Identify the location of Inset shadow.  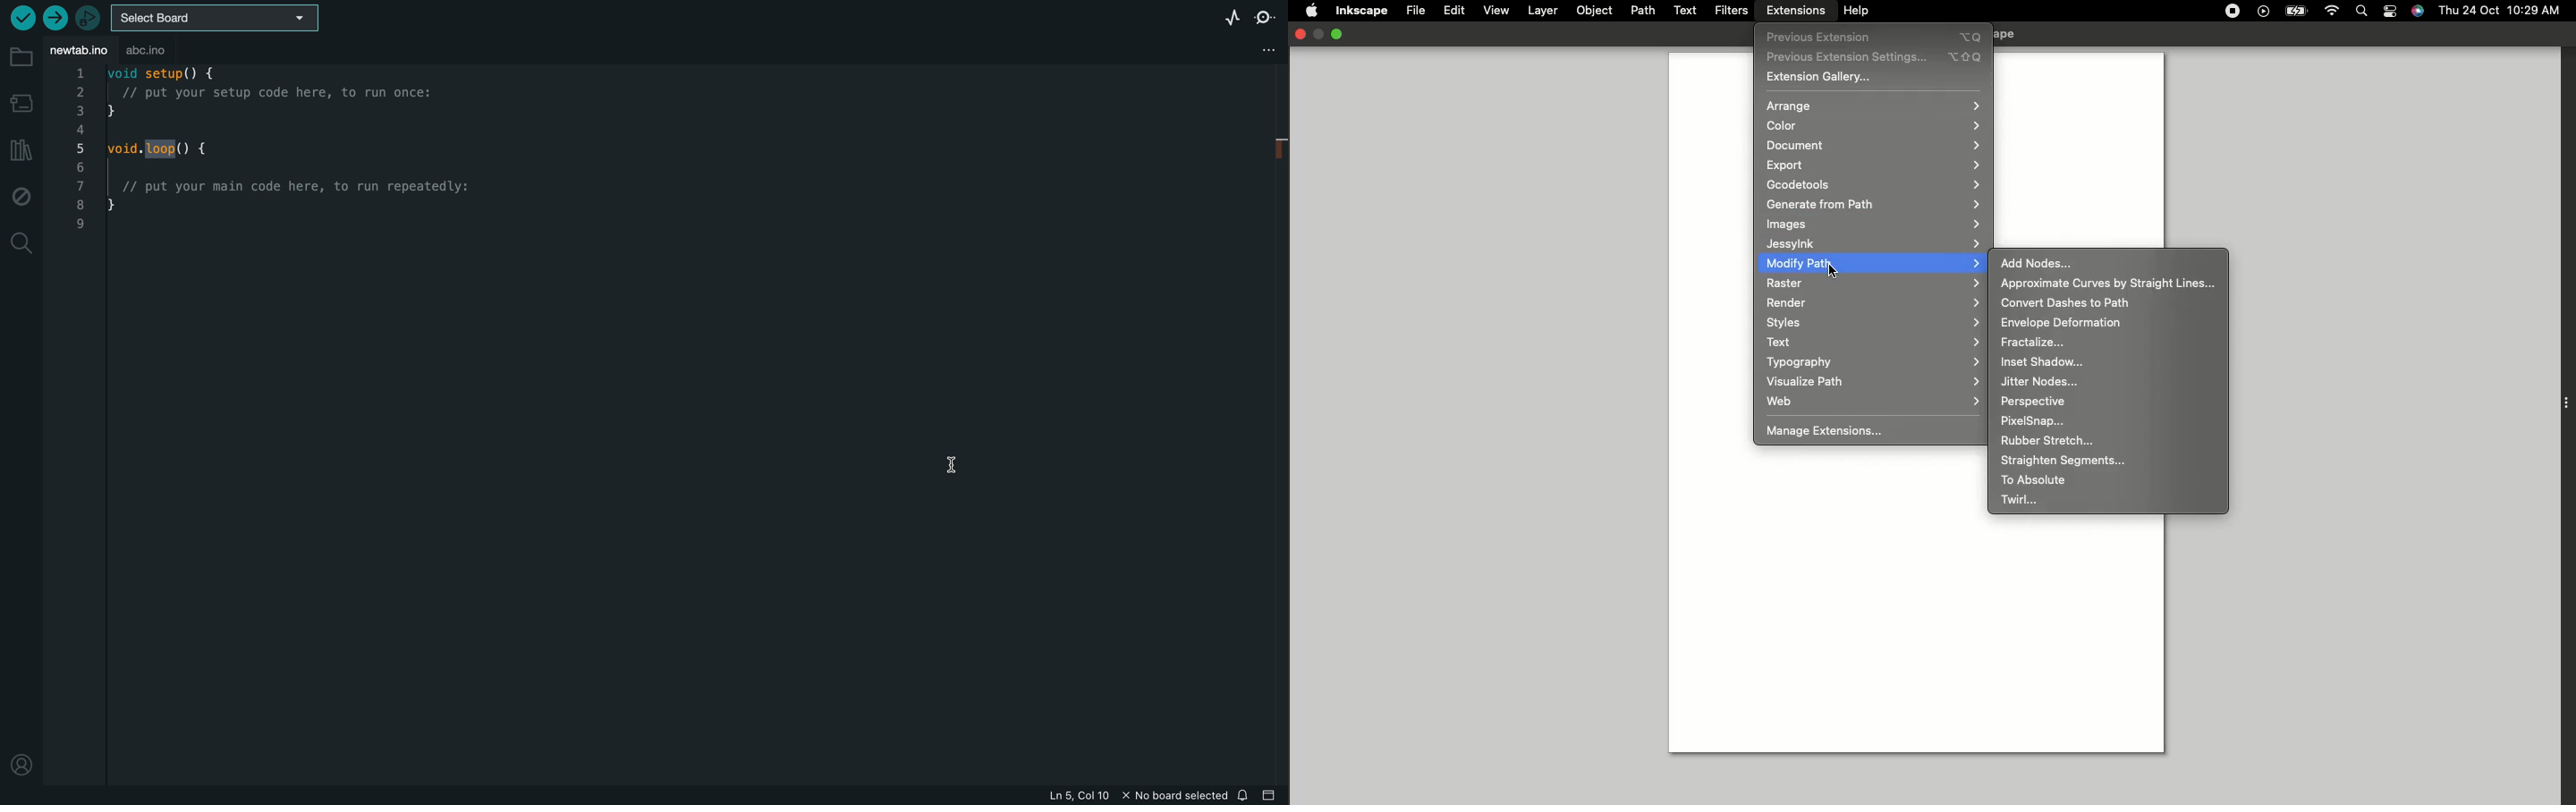
(2043, 361).